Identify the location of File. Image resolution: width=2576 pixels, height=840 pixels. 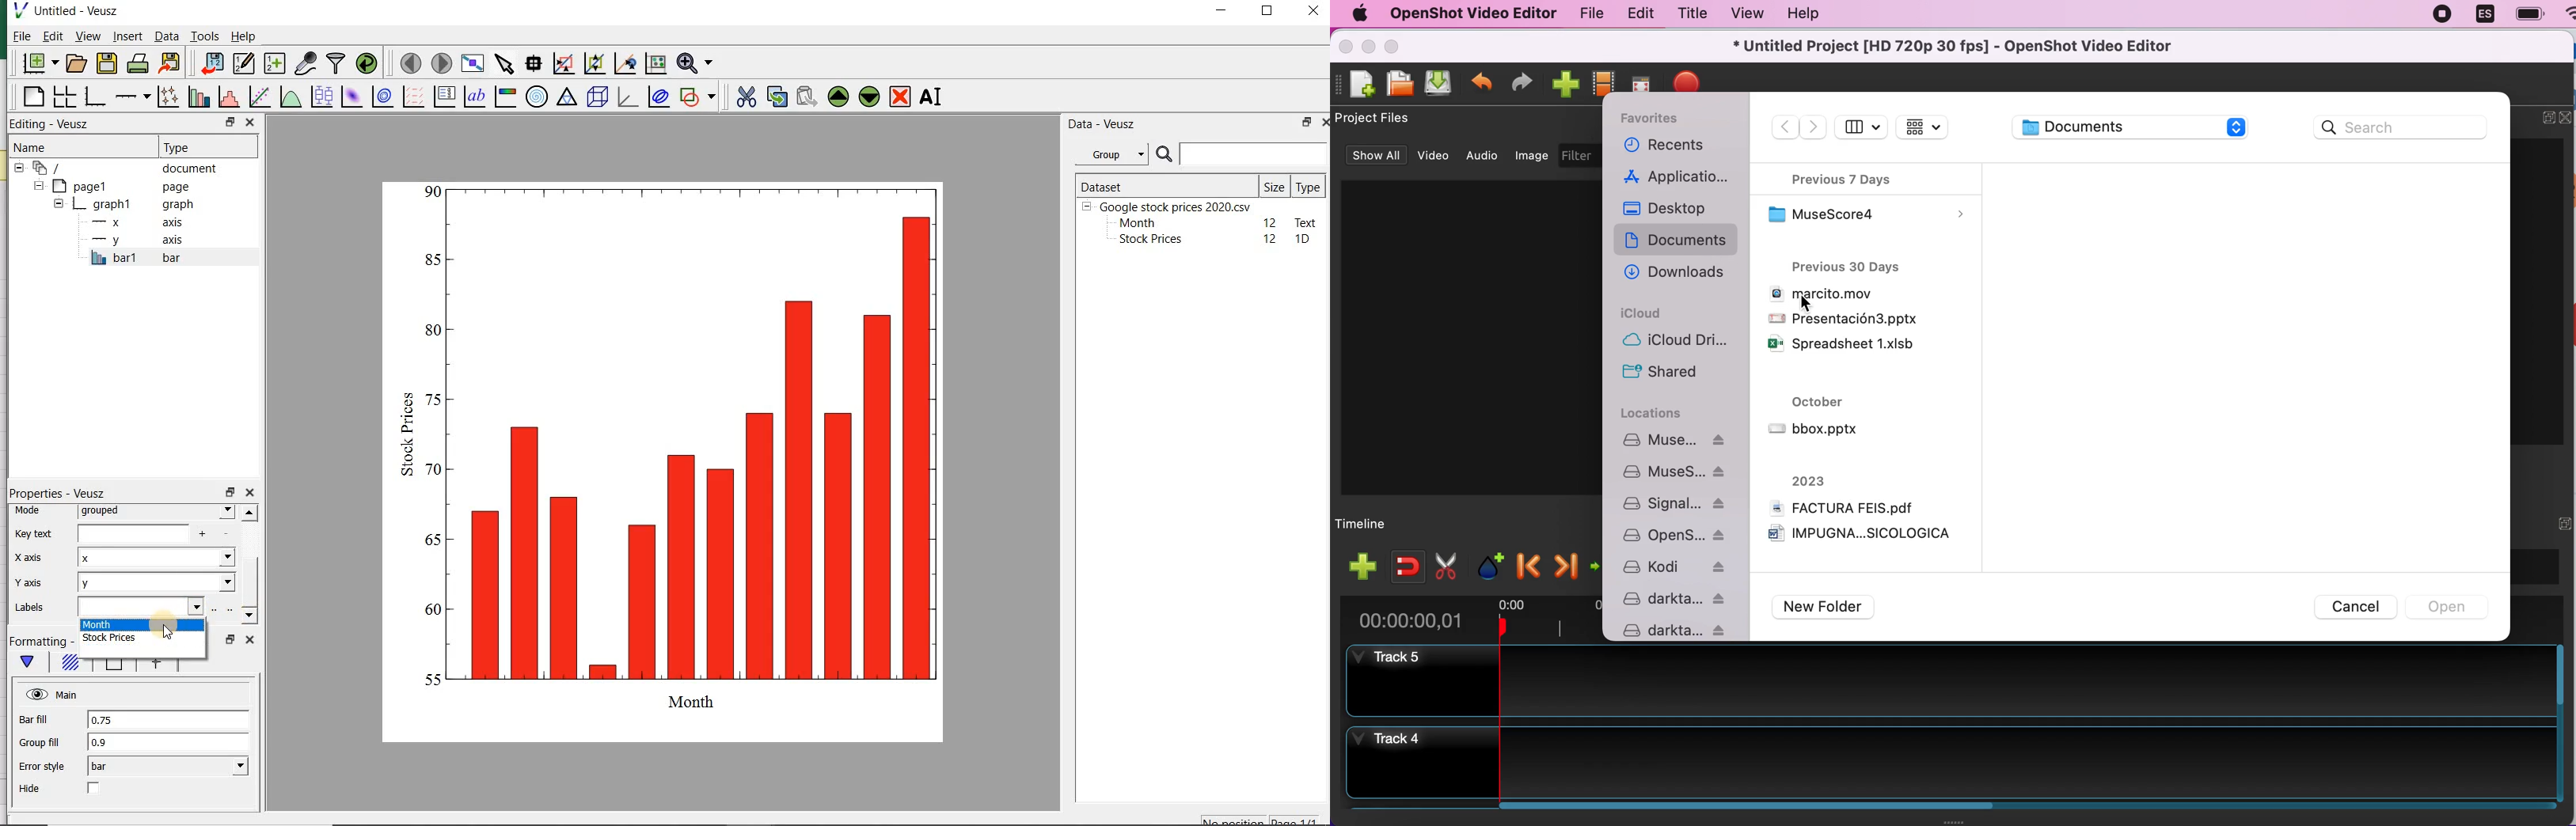
(17, 38).